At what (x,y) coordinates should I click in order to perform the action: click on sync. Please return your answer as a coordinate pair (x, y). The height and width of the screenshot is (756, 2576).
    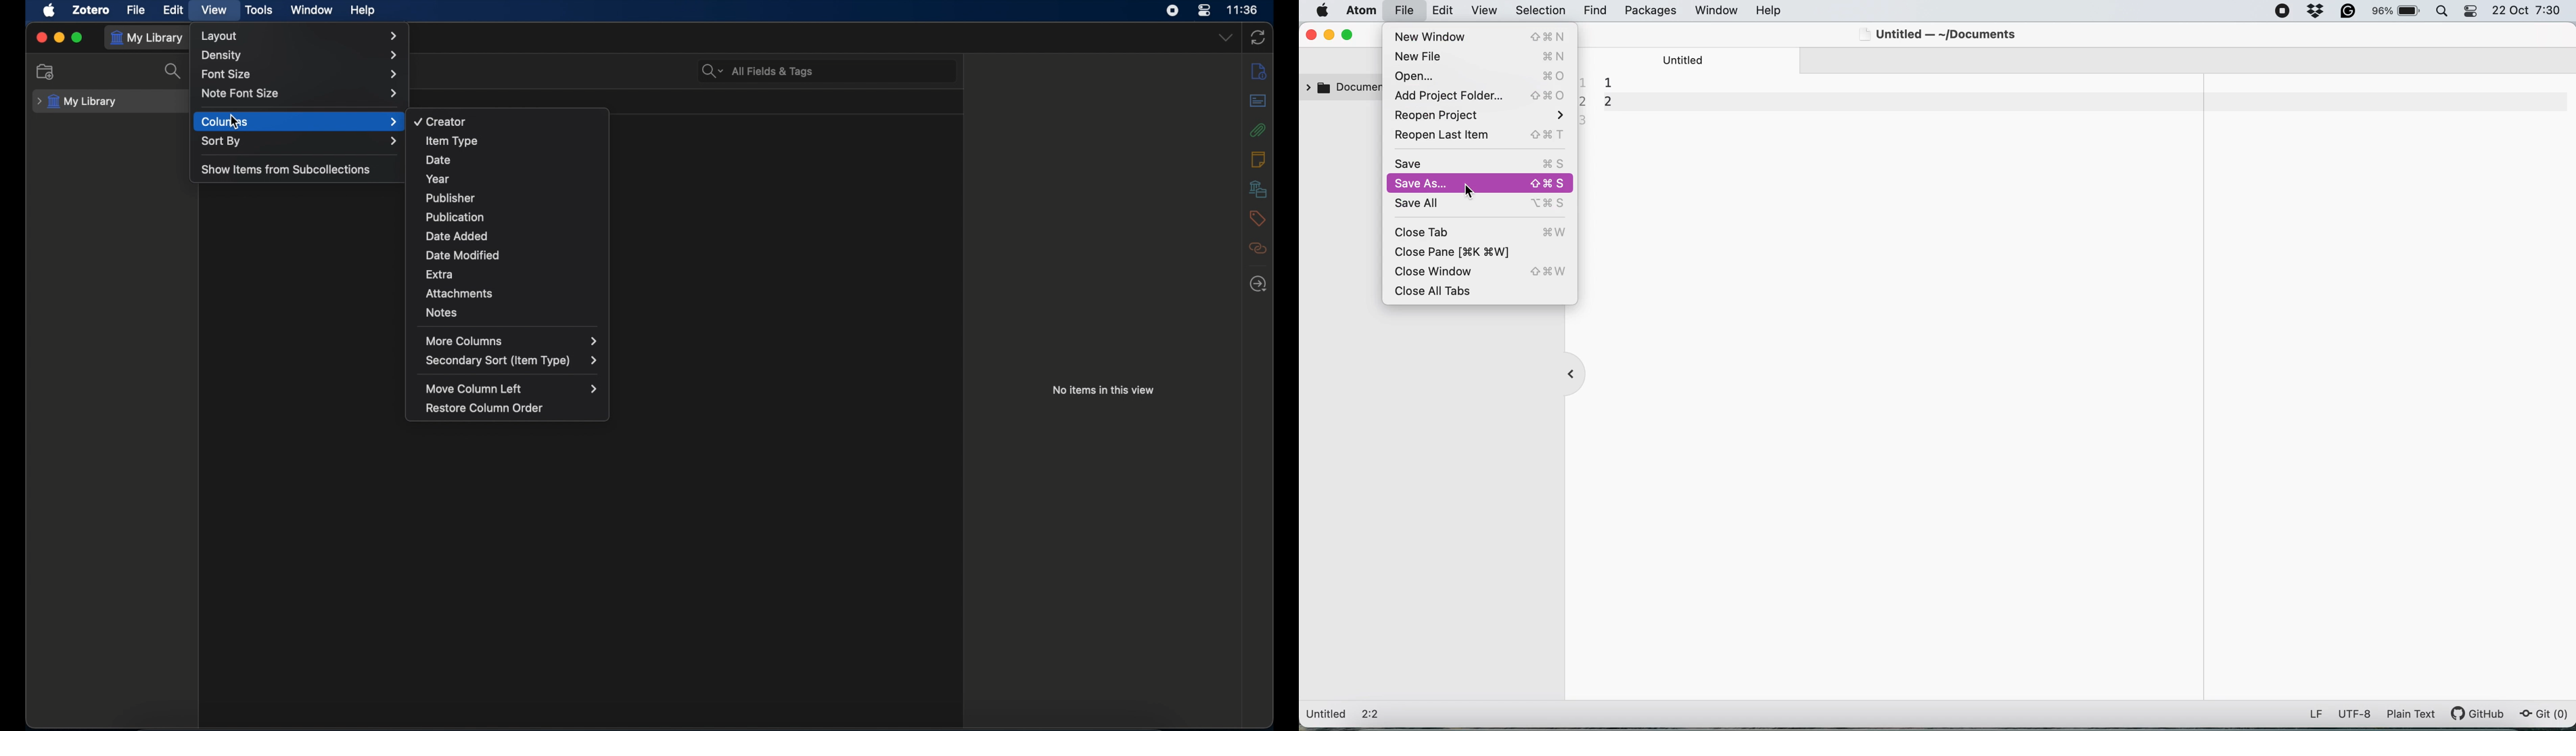
    Looking at the image, I should click on (1257, 38).